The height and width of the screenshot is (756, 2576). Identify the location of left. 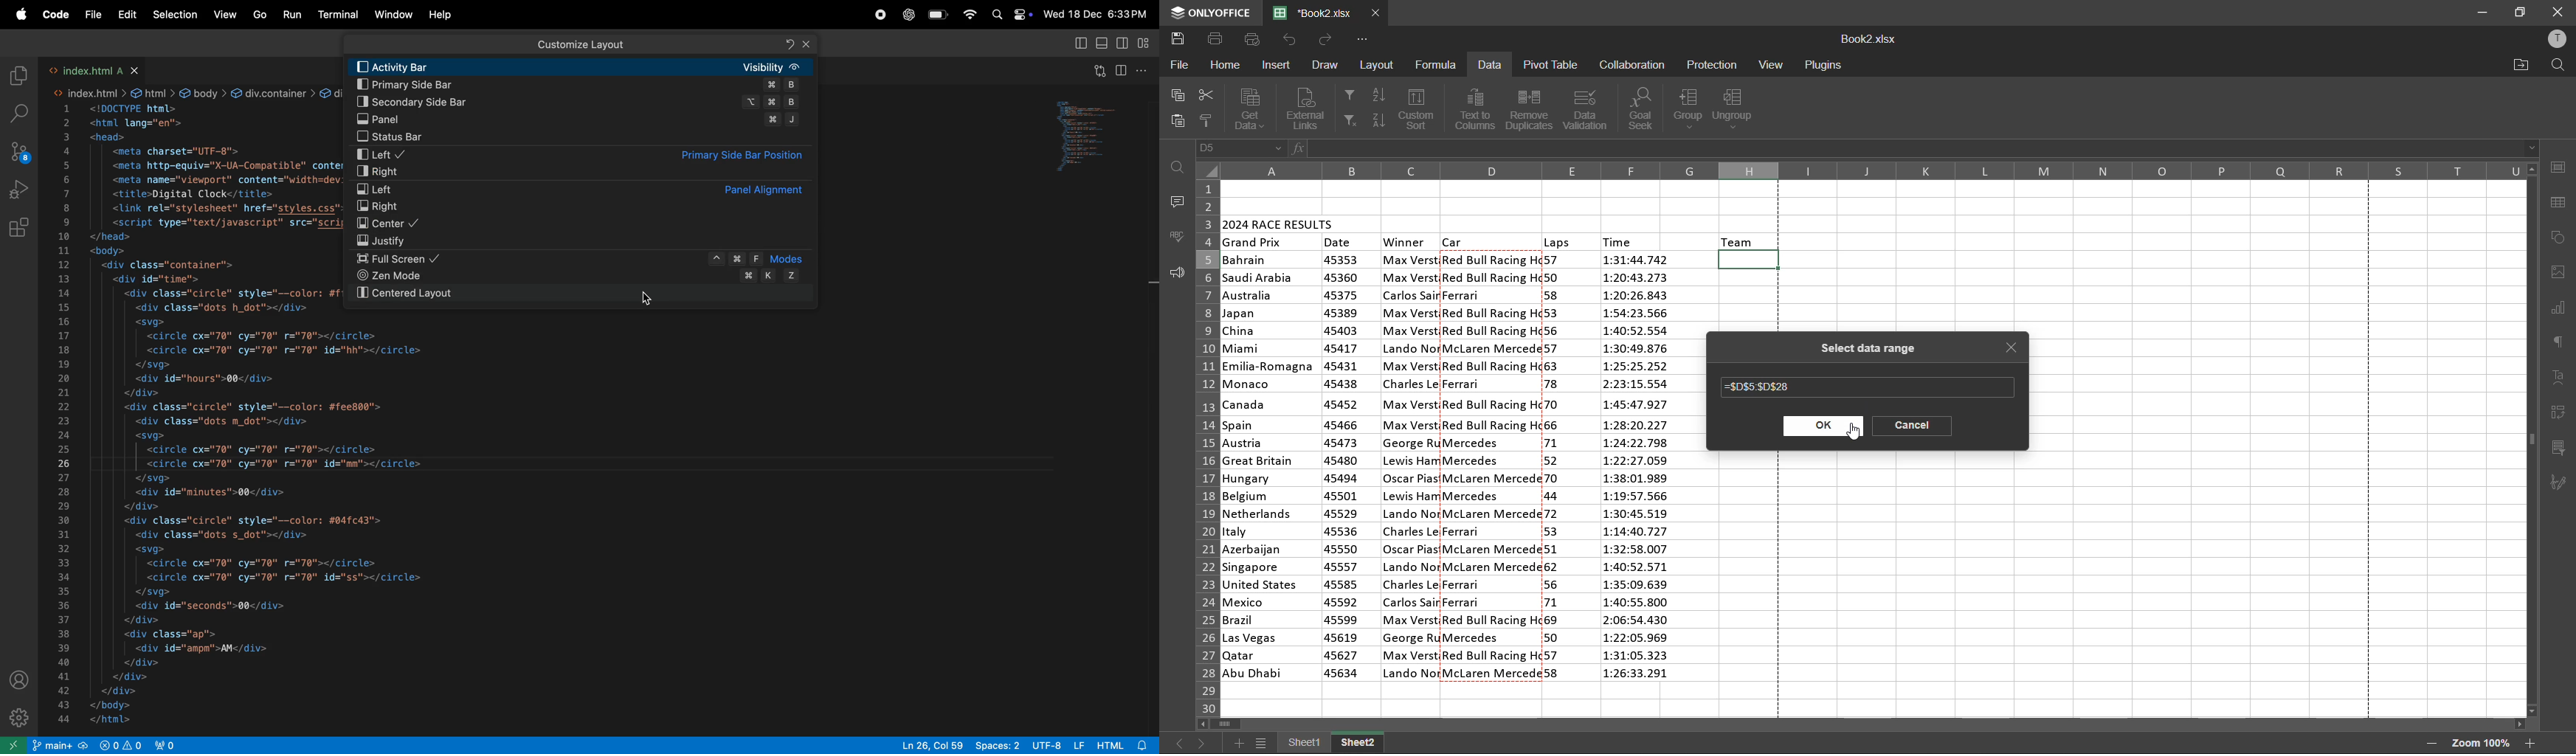
(585, 155).